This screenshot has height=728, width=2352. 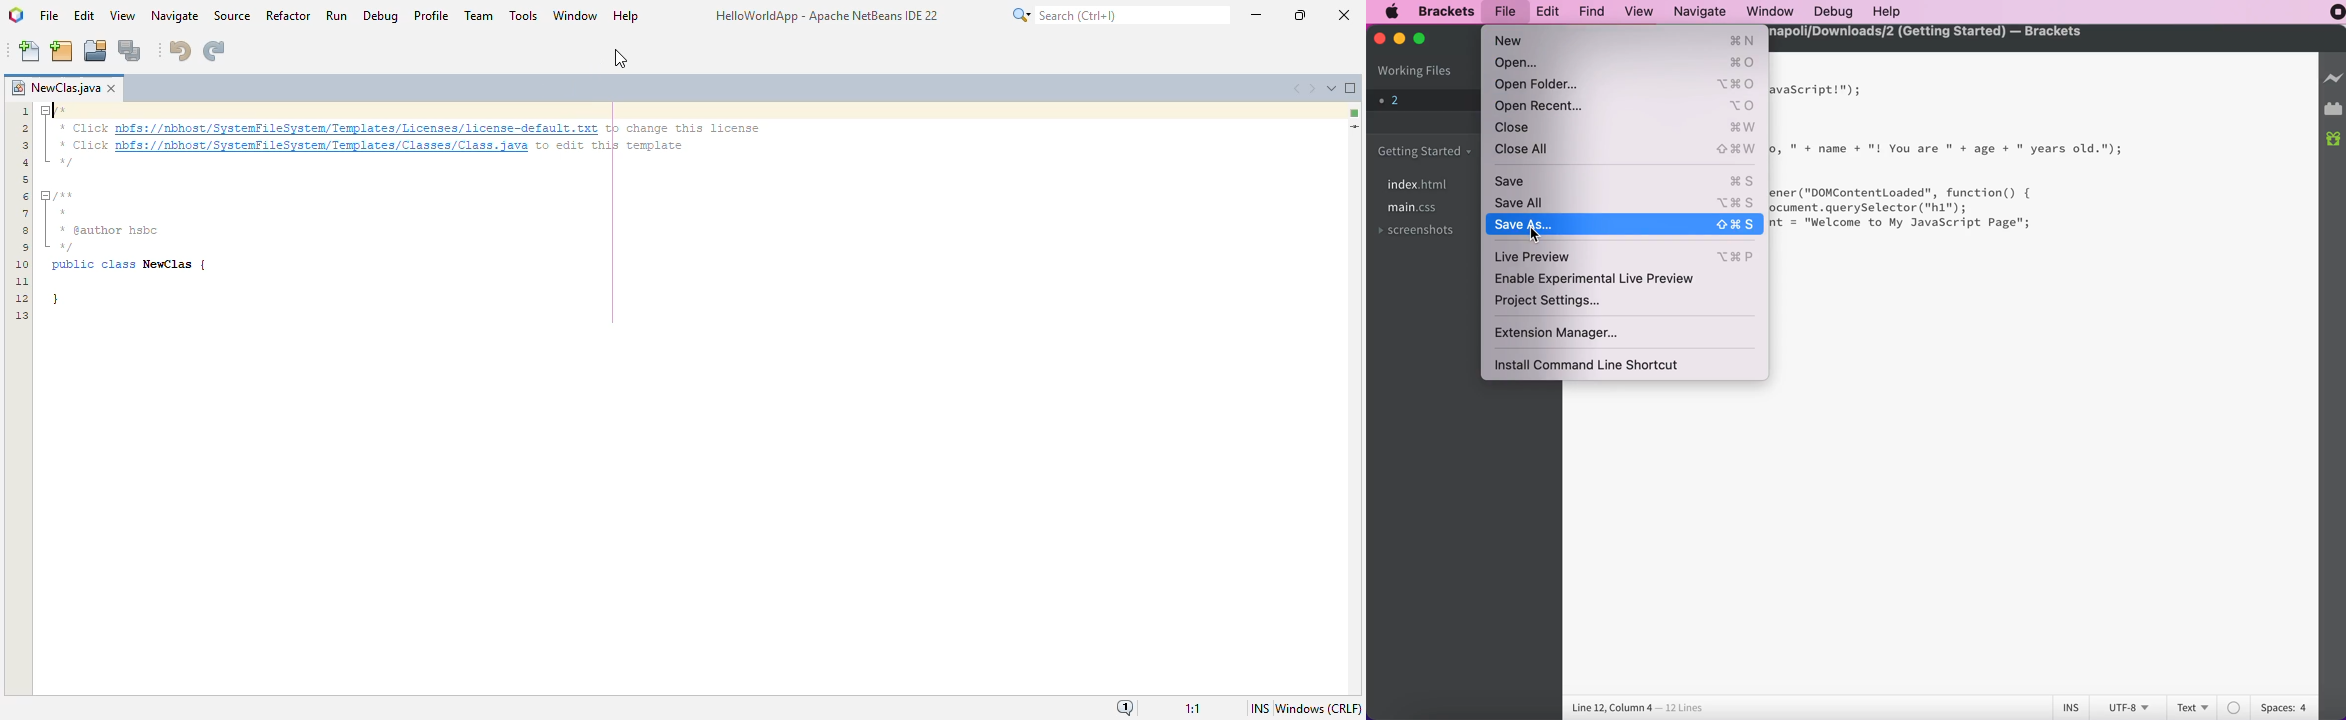 What do you see at coordinates (2235, 707) in the screenshot?
I see `color` at bounding box center [2235, 707].